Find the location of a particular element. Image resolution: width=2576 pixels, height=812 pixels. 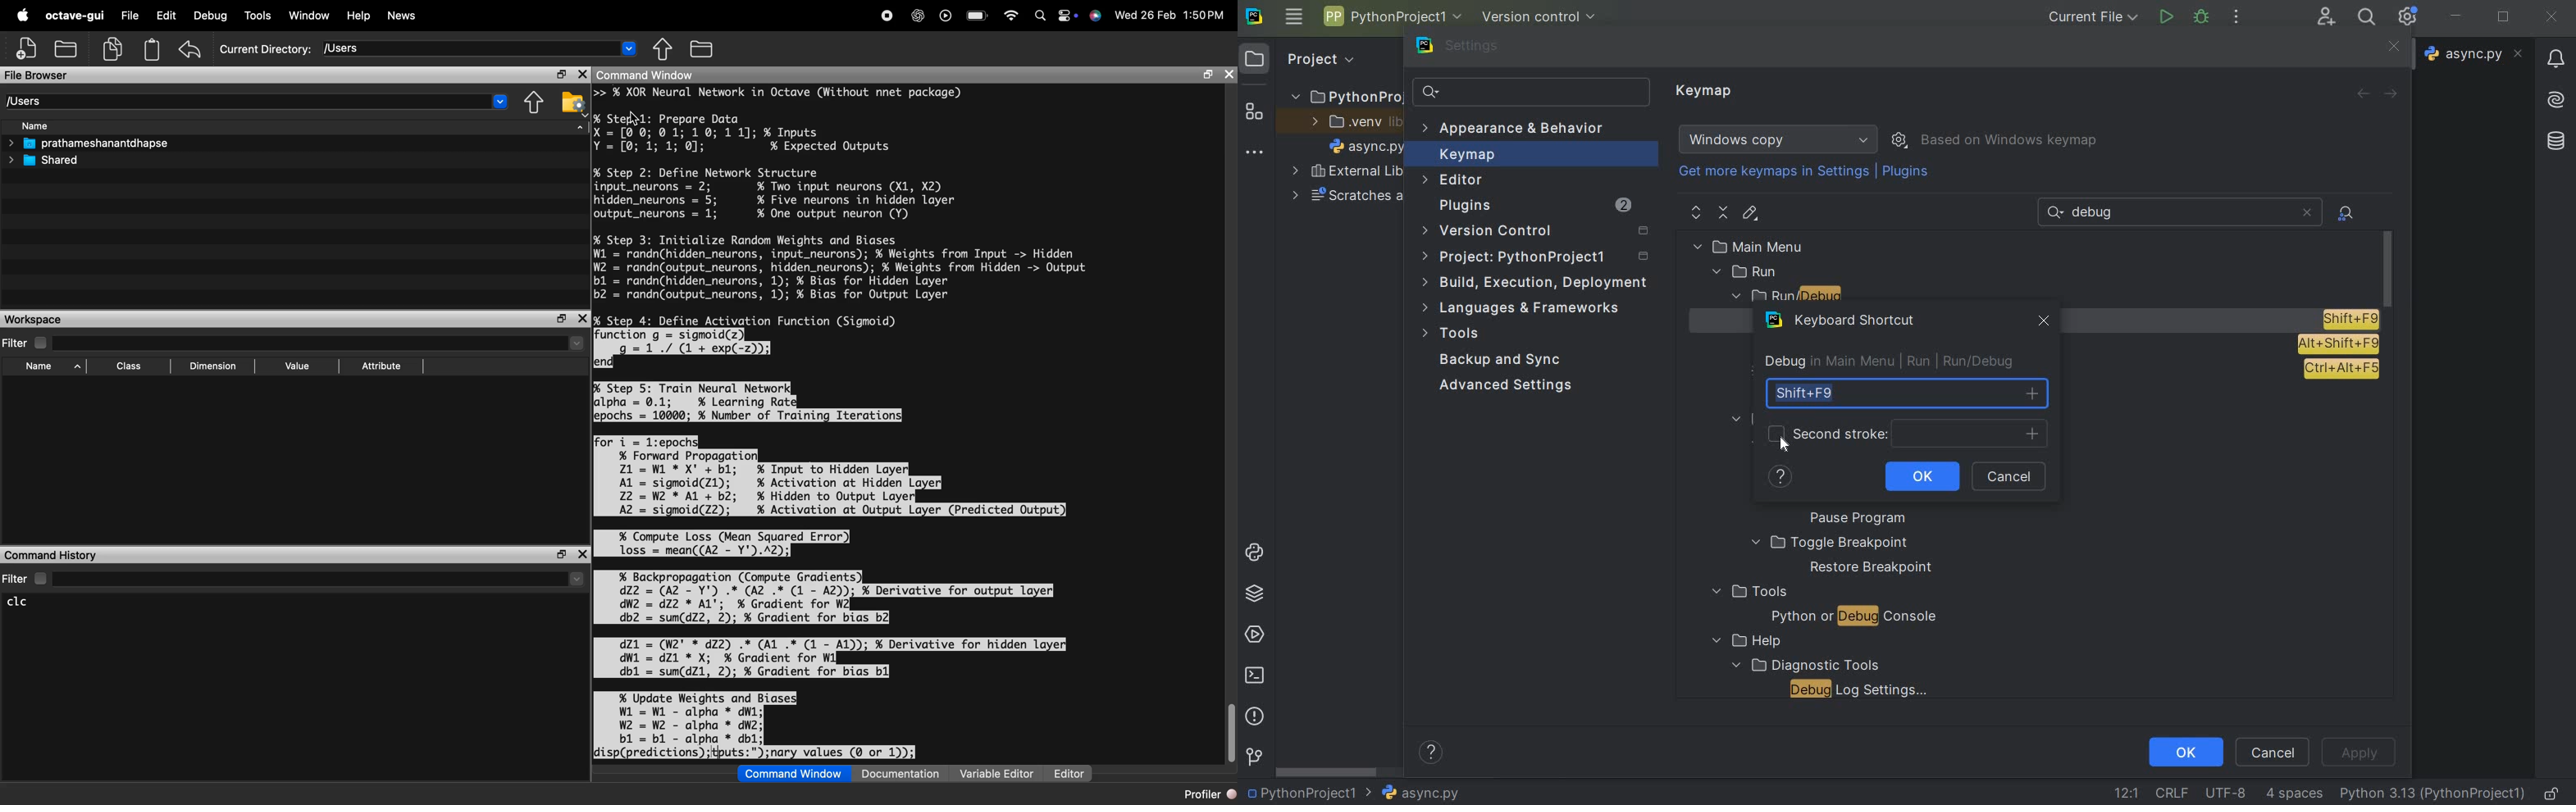

minimize is located at coordinates (2456, 16).